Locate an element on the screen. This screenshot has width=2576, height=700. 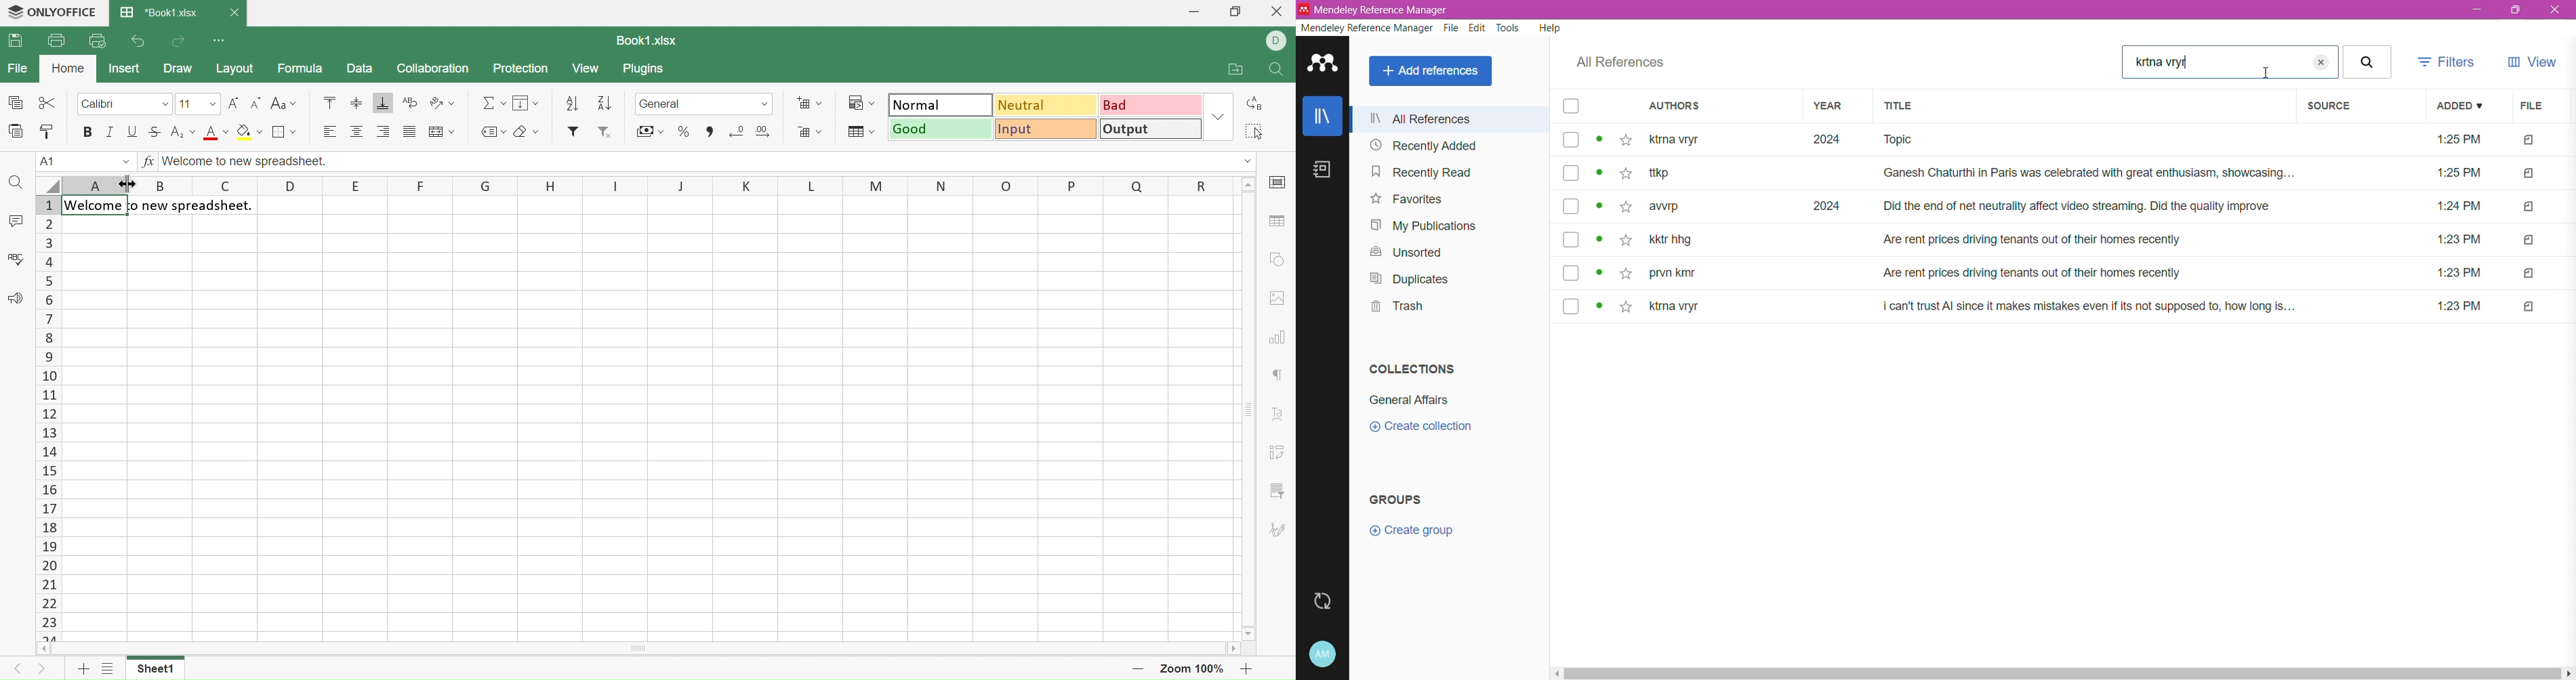
¢  Kktrhhg Are rent prices driving tenants out of their homes recently 1:23 PM is located at coordinates (2071, 241).